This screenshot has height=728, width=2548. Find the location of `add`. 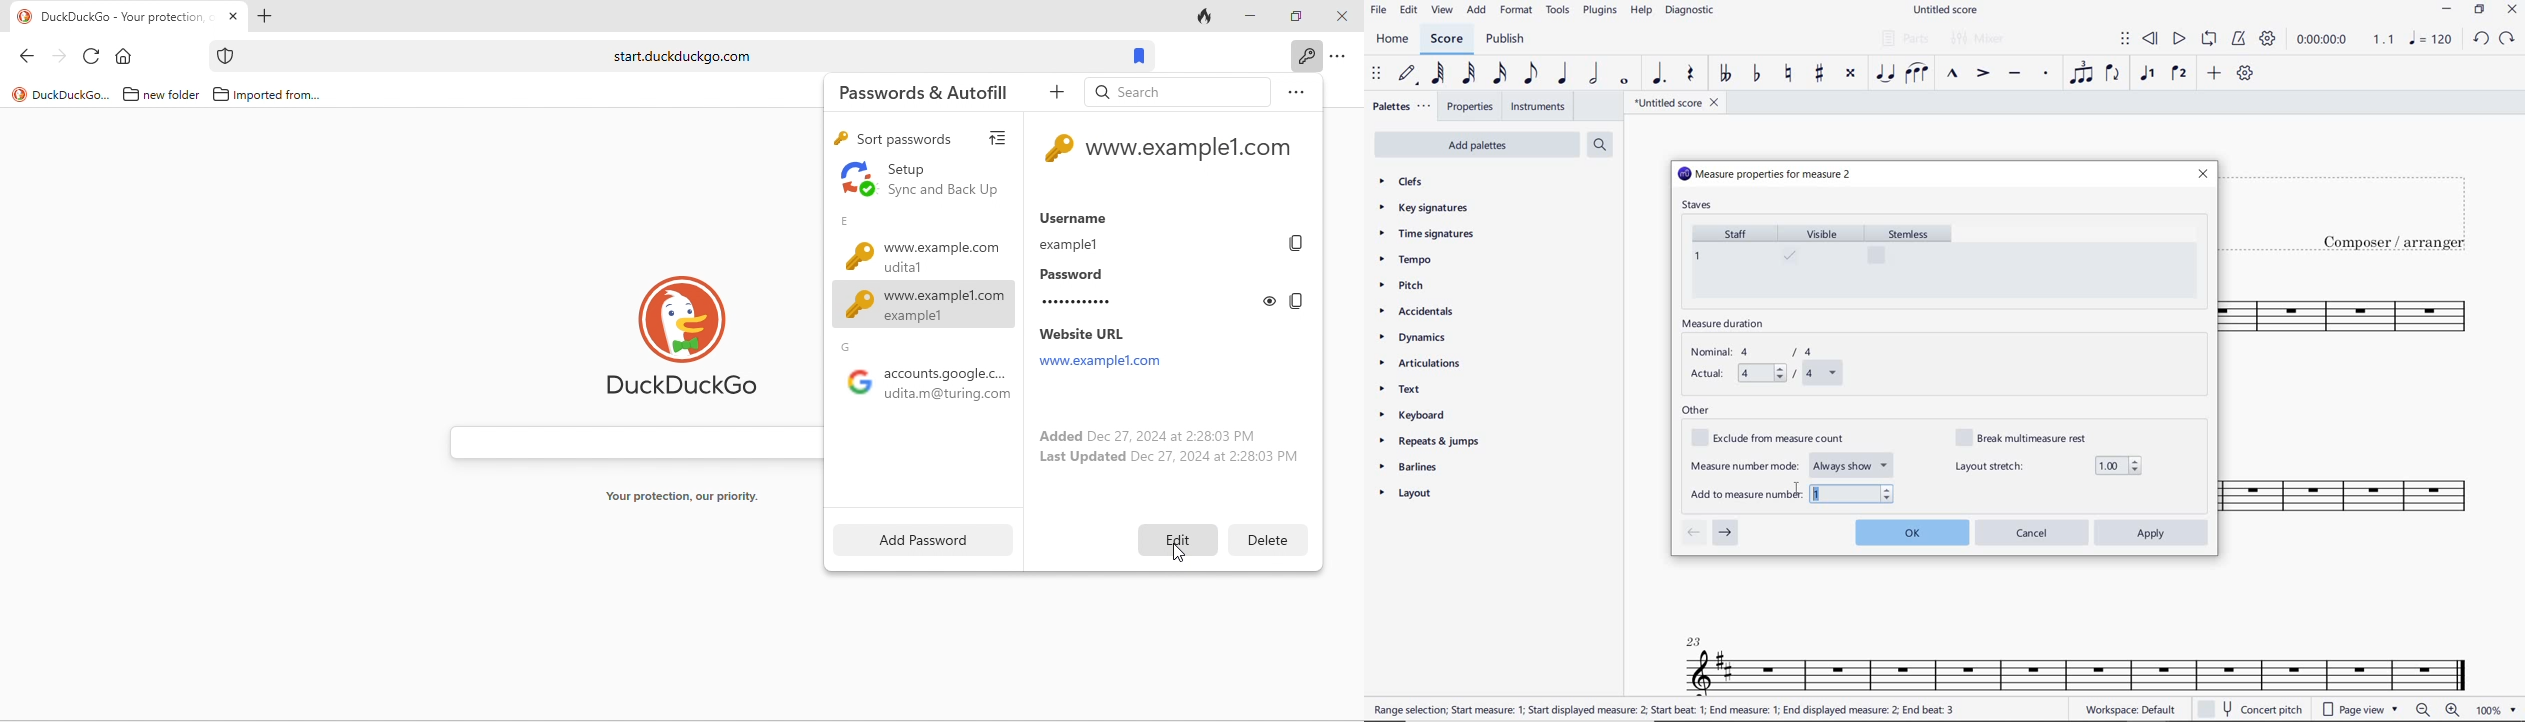

add is located at coordinates (1060, 93).